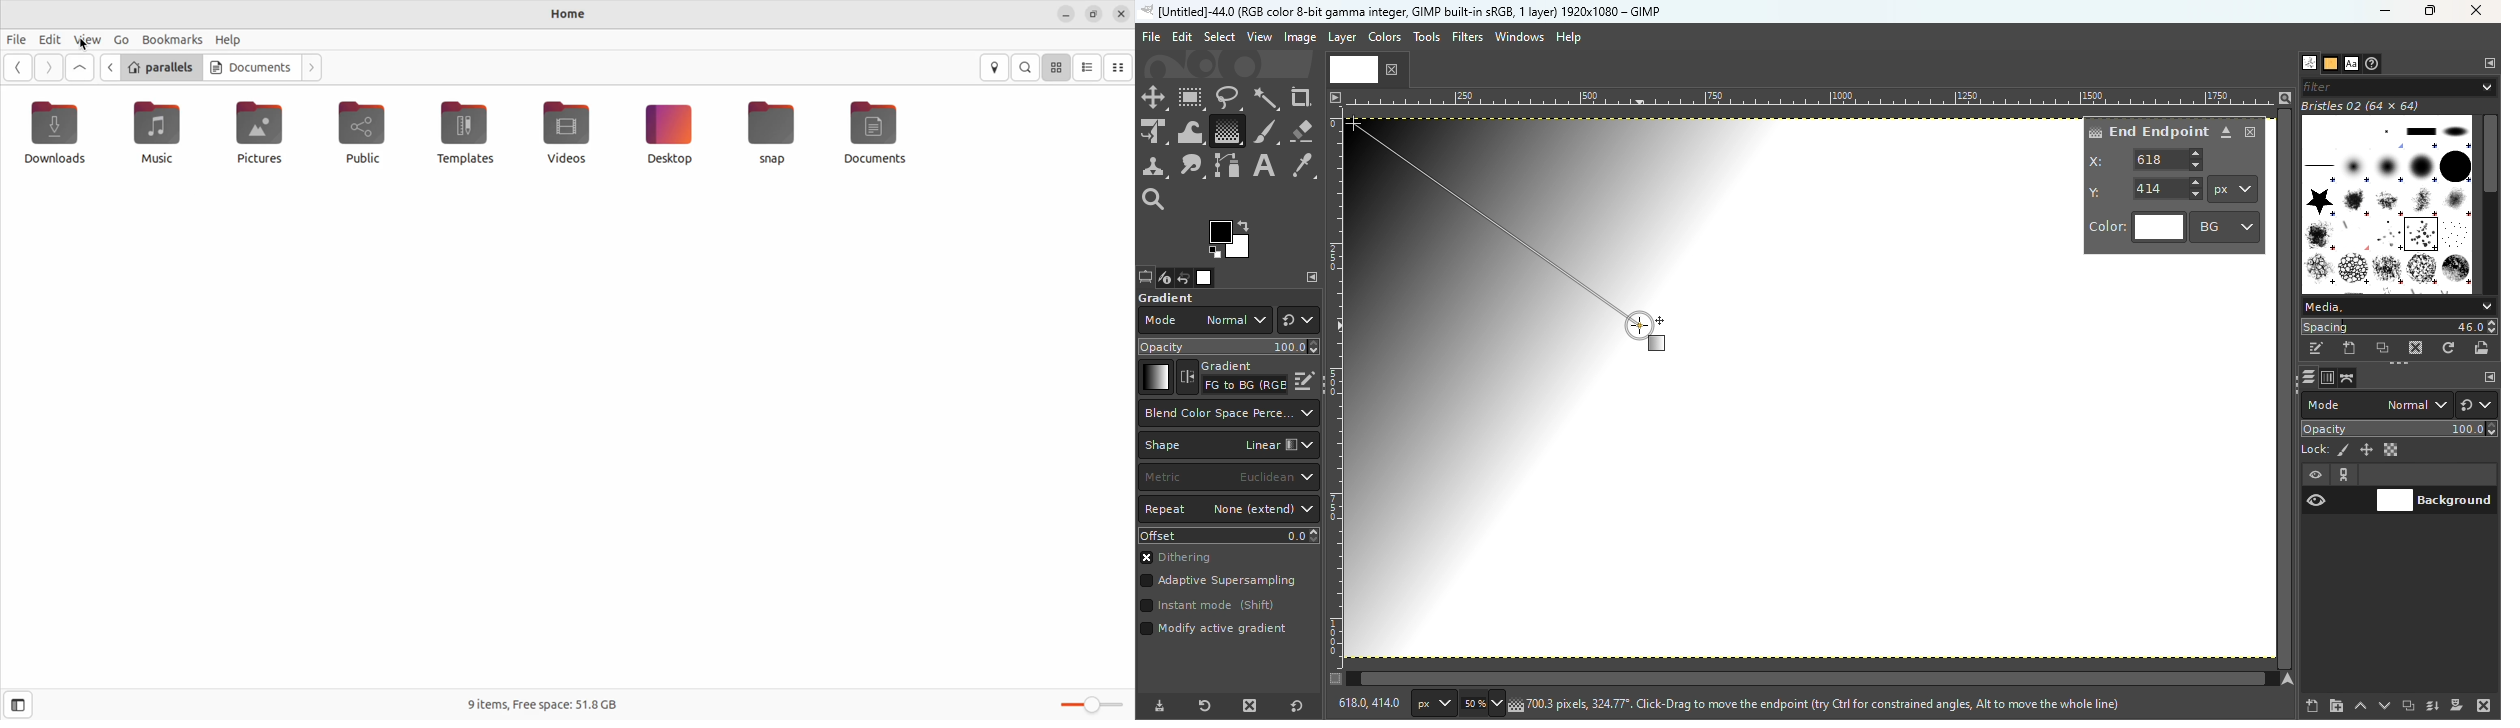  What do you see at coordinates (1028, 67) in the screenshot?
I see `search` at bounding box center [1028, 67].